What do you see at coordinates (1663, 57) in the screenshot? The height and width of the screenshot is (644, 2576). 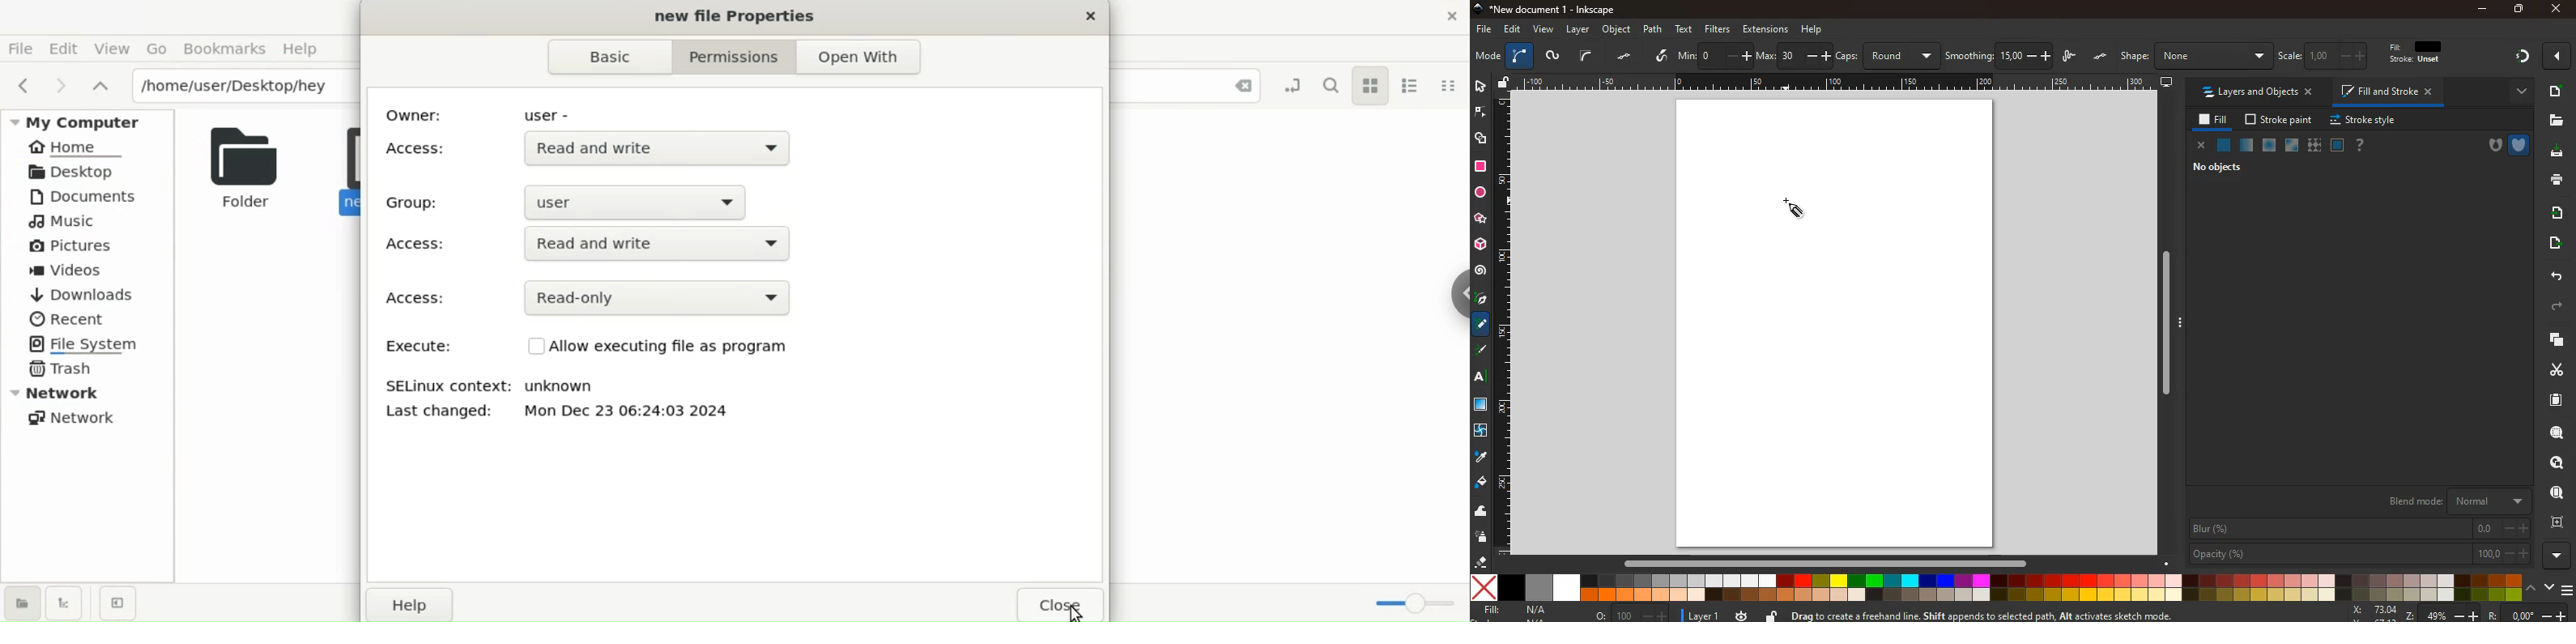 I see `draw` at bounding box center [1663, 57].